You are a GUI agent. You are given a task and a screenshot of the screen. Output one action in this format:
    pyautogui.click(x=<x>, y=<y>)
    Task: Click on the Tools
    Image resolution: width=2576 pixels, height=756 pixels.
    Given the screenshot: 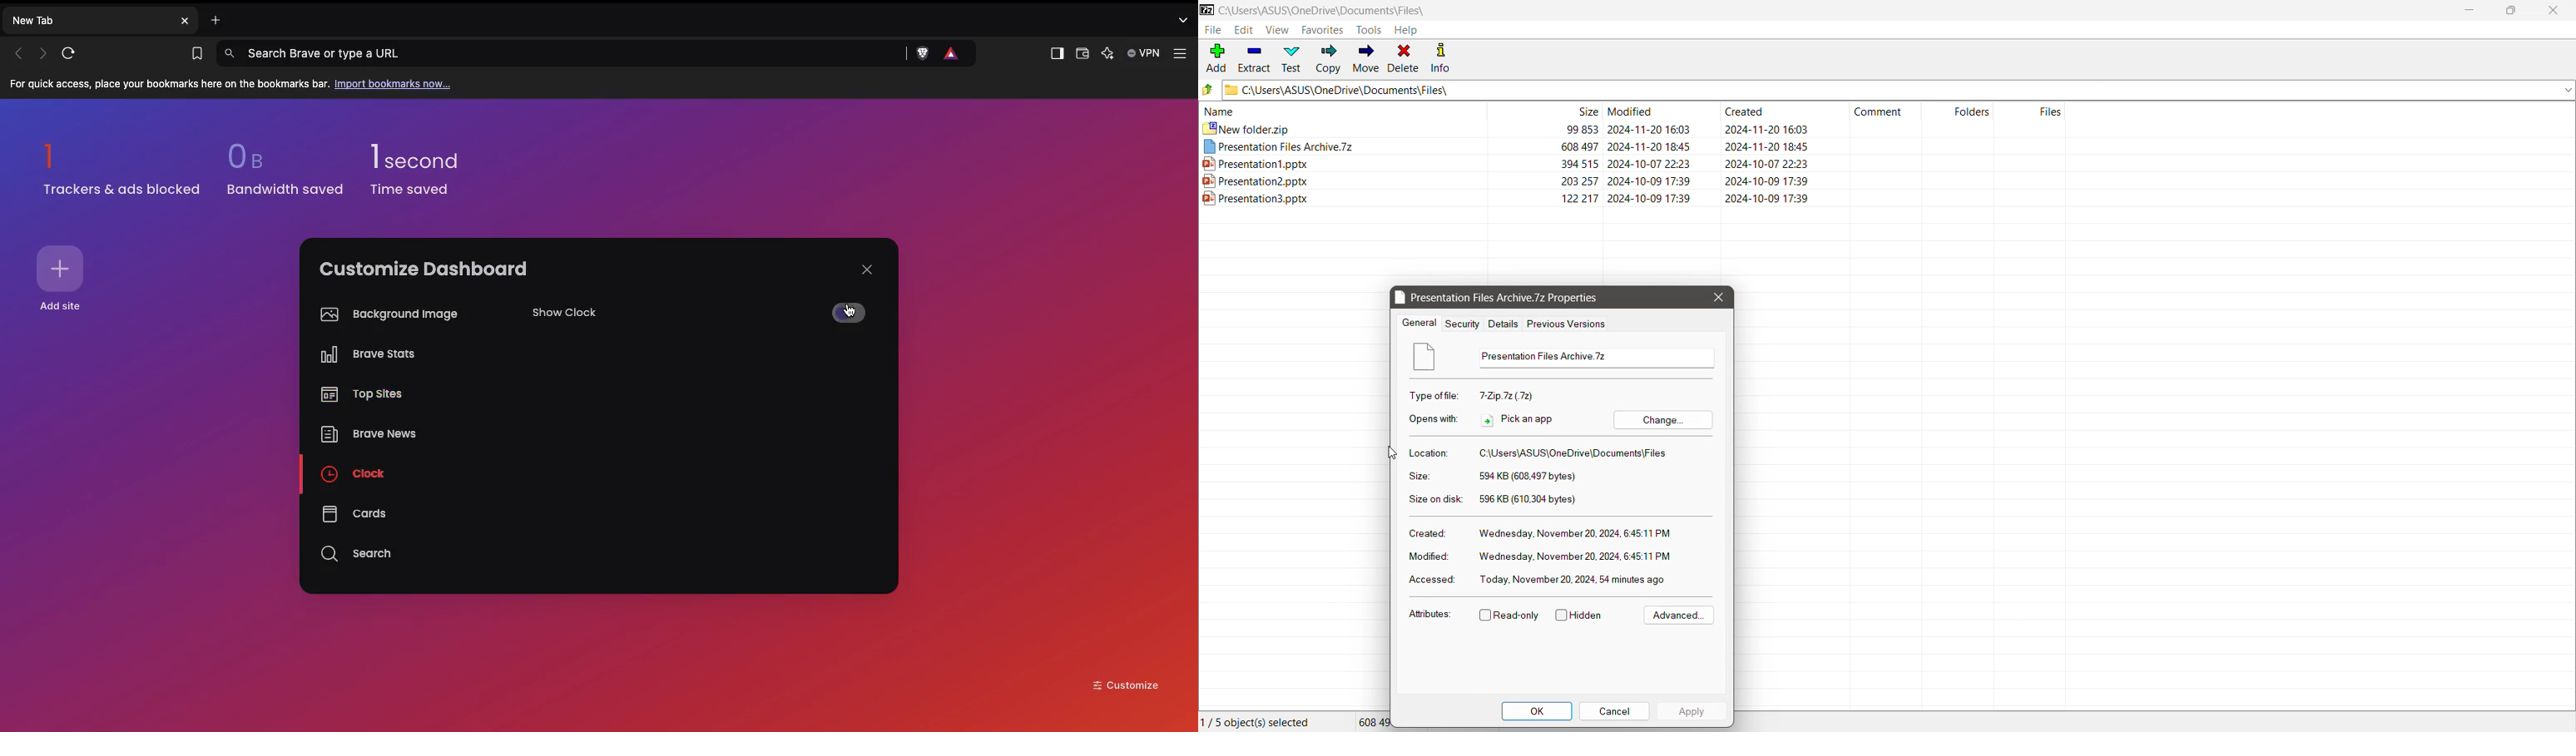 What is the action you would take?
    pyautogui.click(x=1369, y=29)
    